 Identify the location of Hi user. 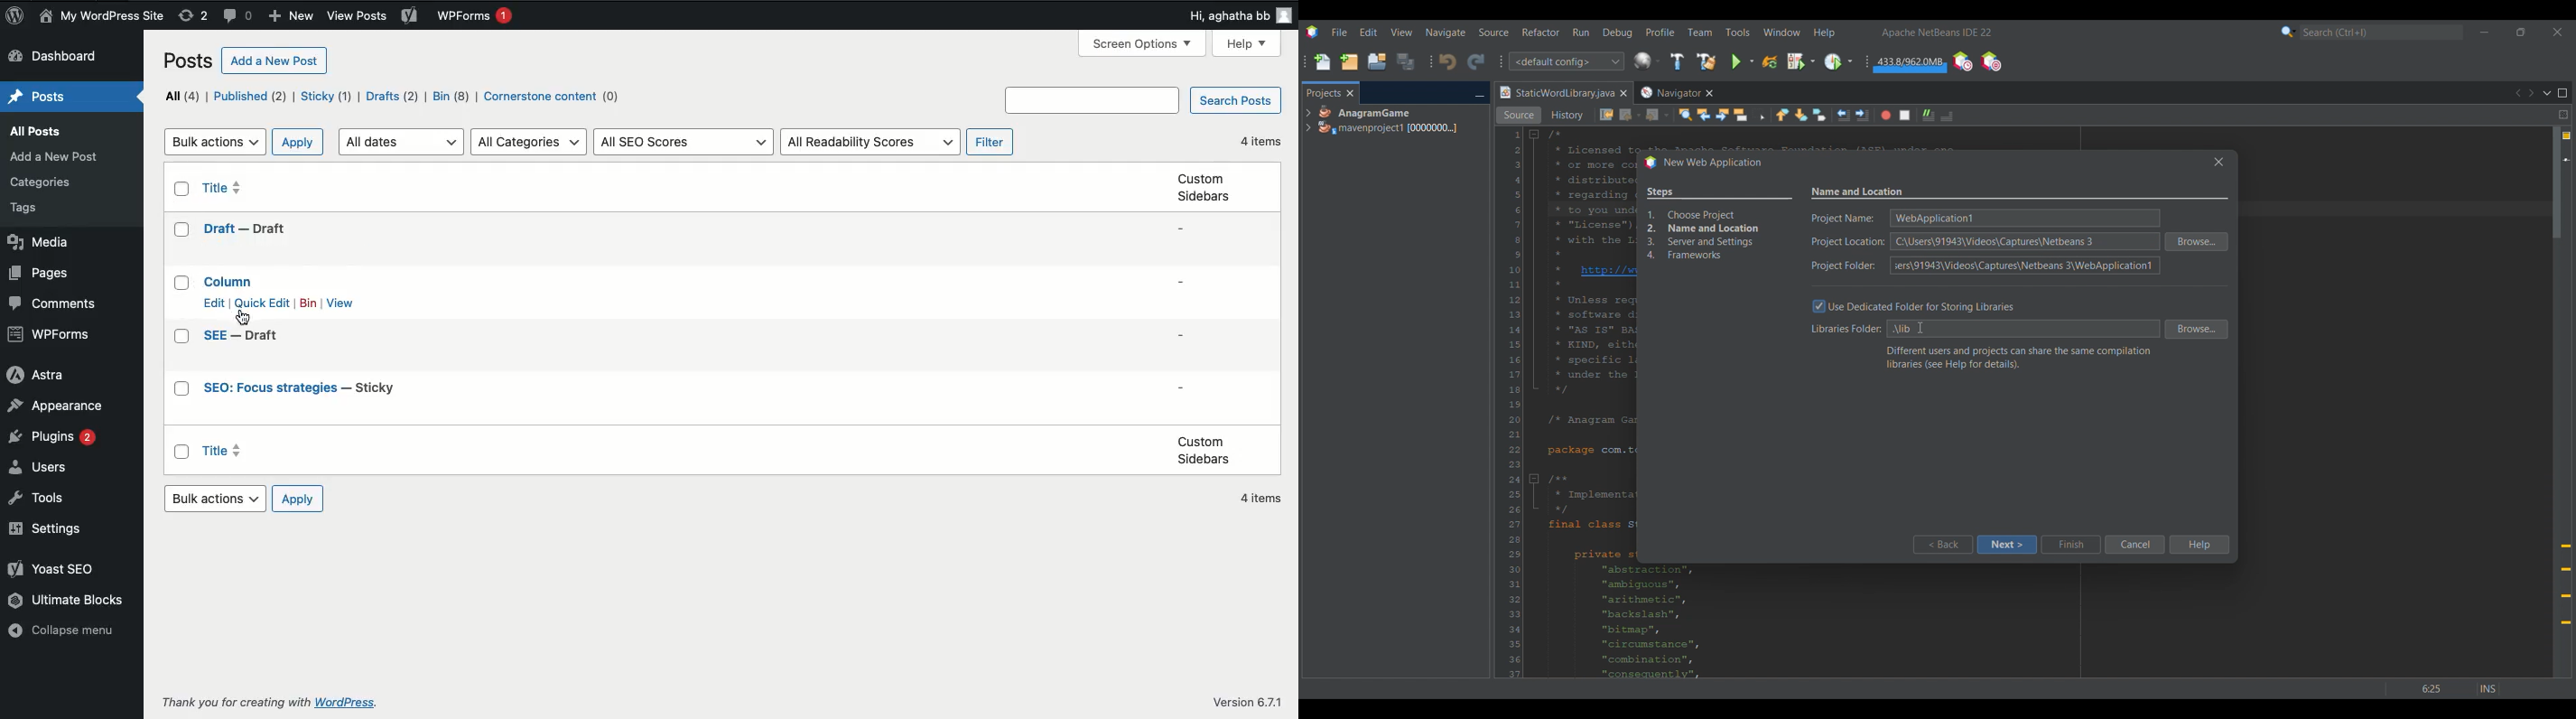
(1240, 15).